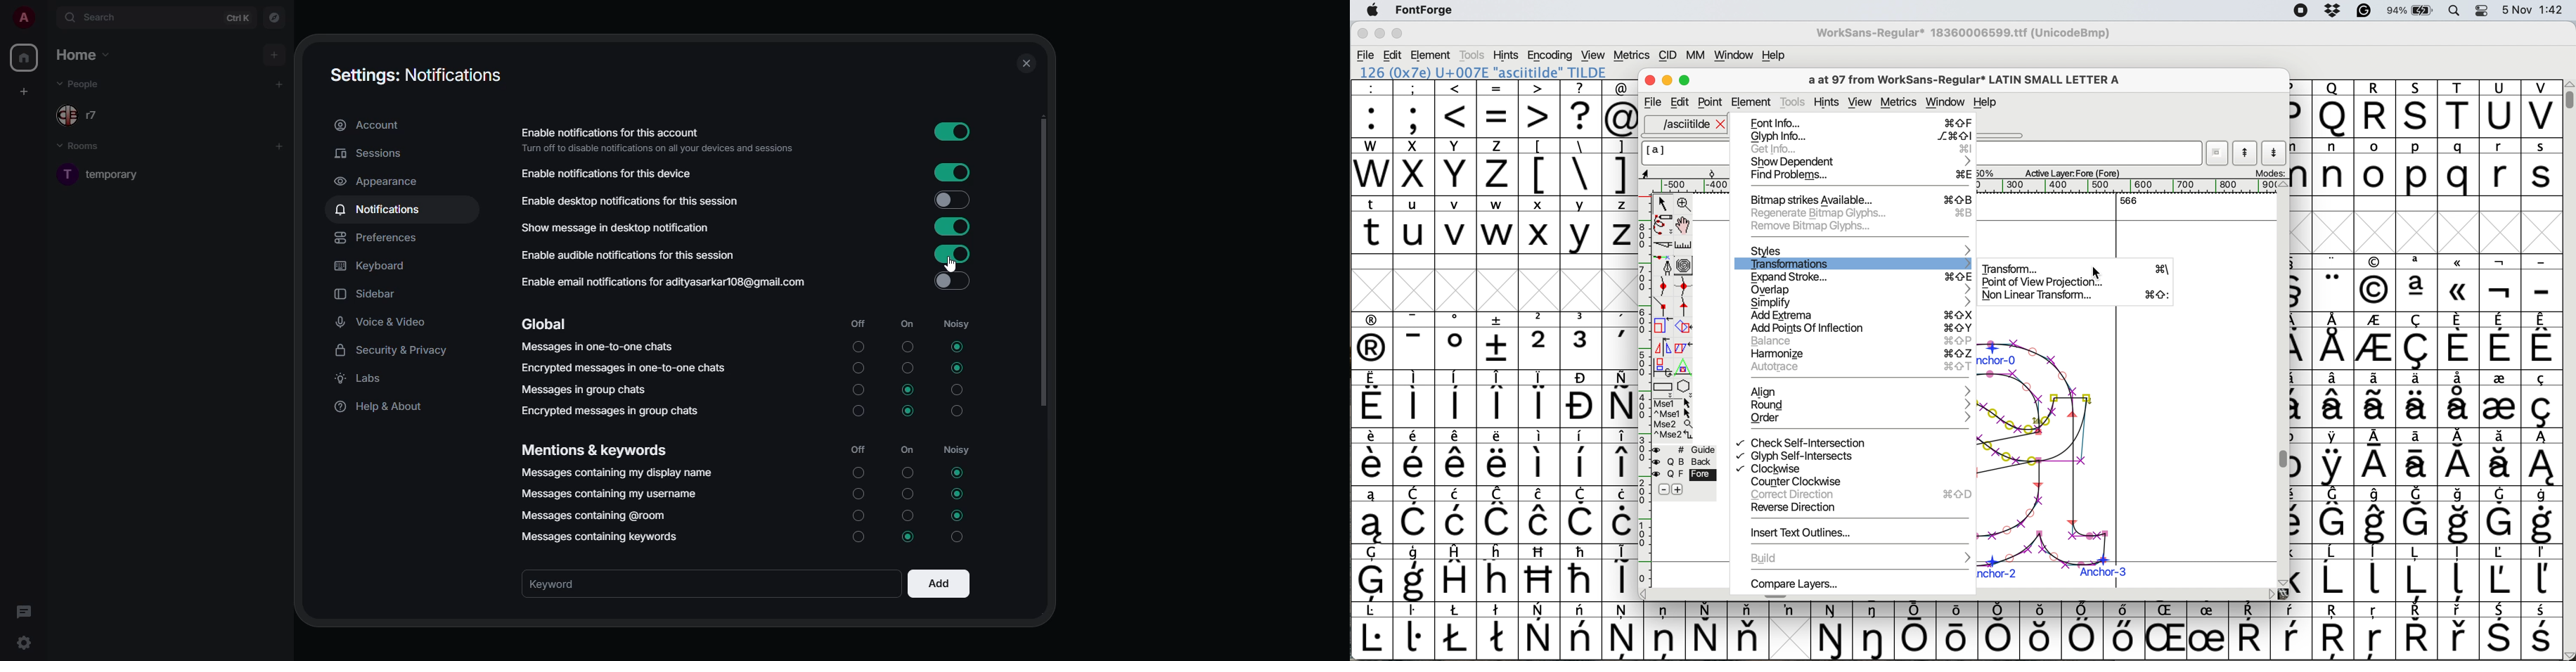  Describe the element at coordinates (1582, 399) in the screenshot. I see `symbol` at that location.